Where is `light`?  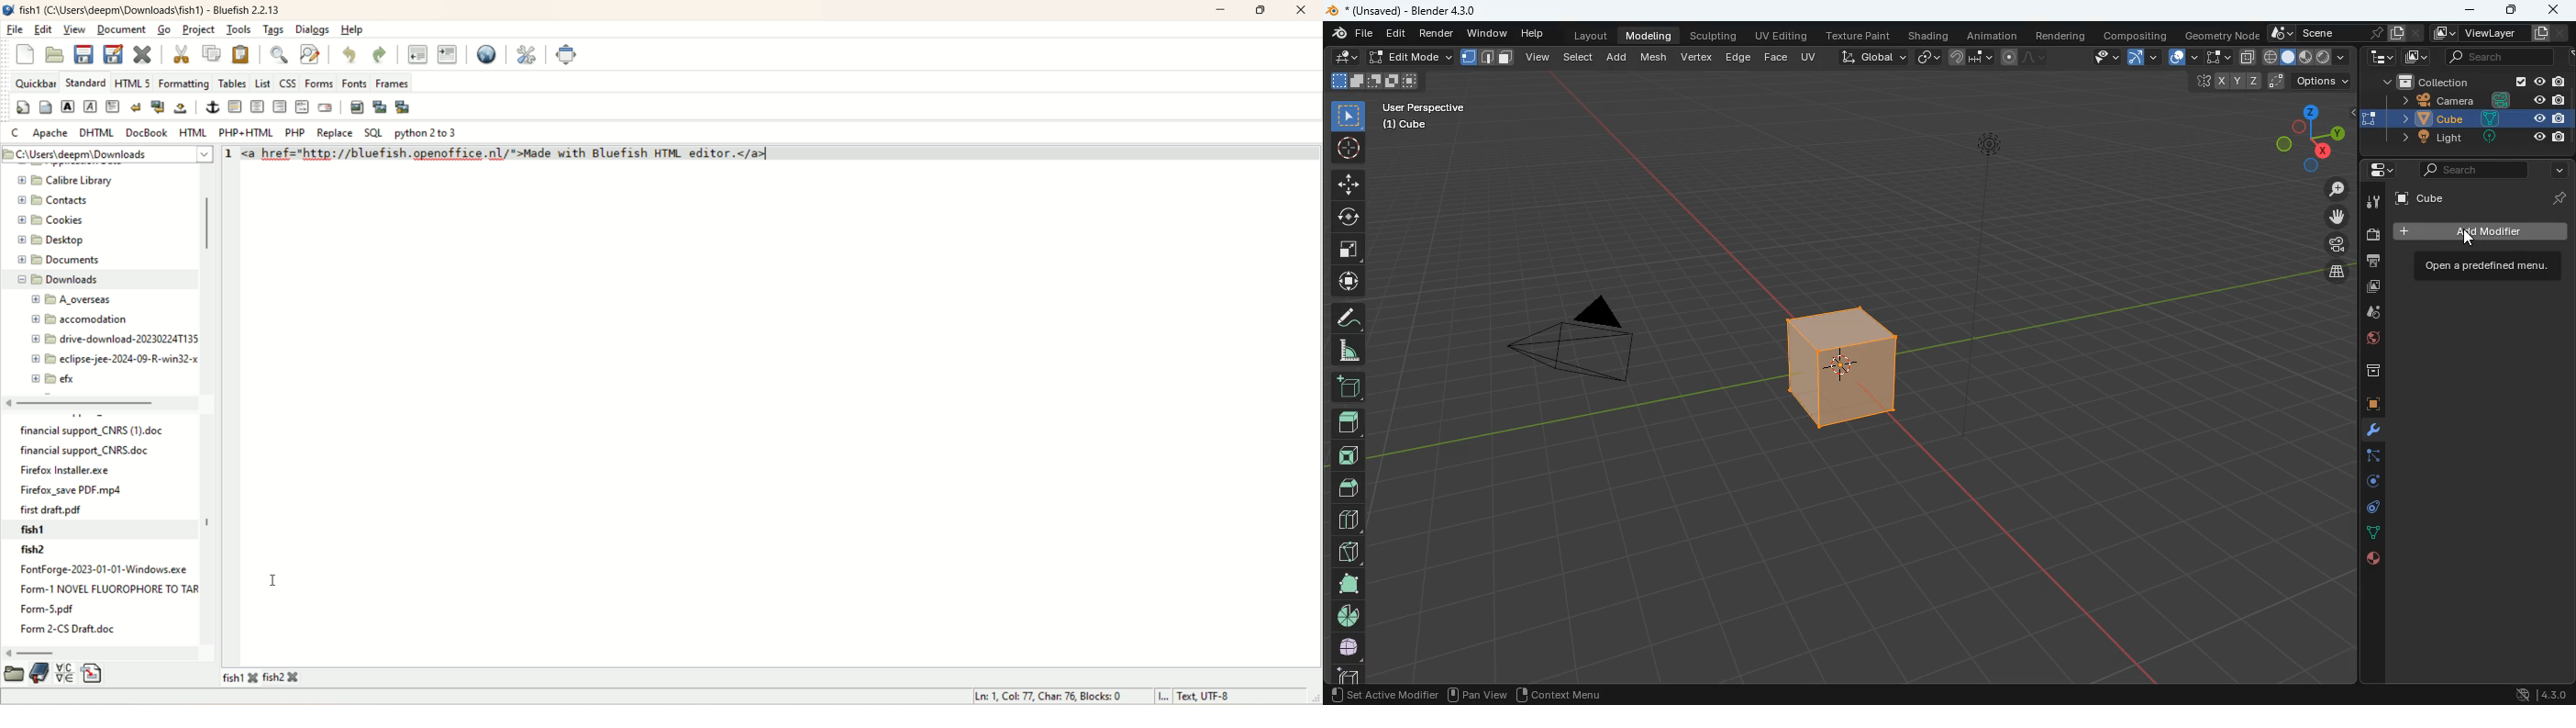 light is located at coordinates (2007, 179).